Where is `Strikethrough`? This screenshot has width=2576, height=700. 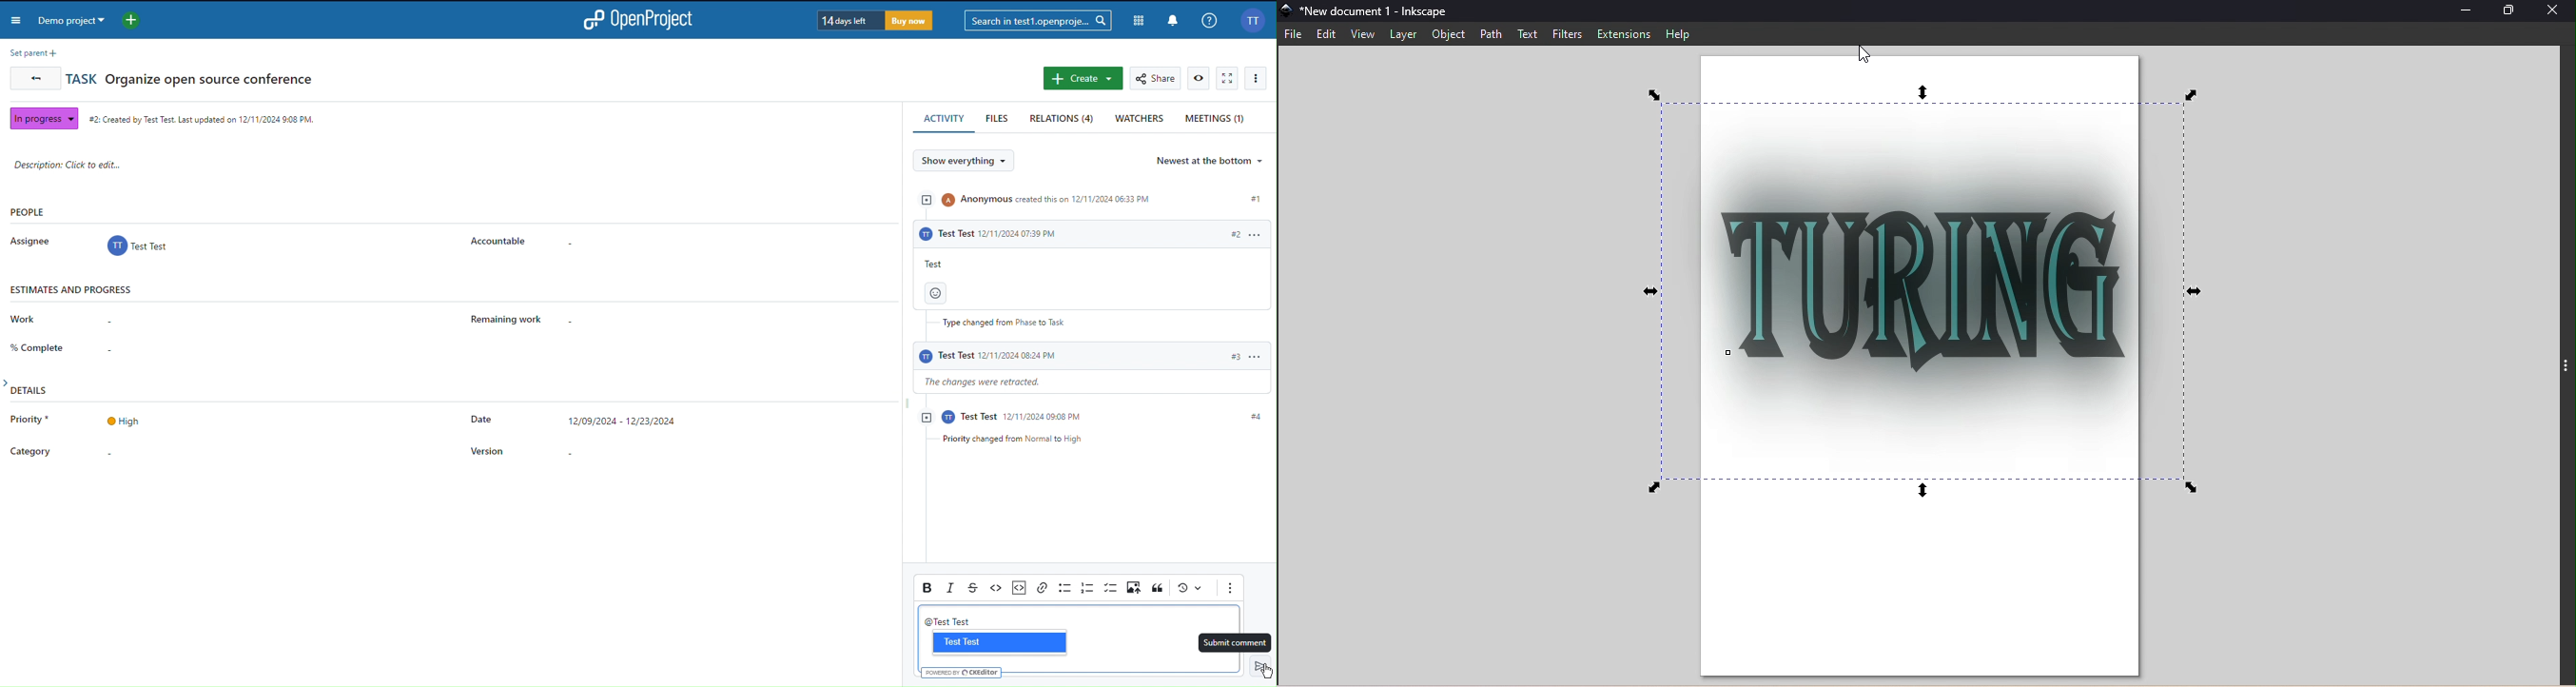
Strikethrough is located at coordinates (976, 587).